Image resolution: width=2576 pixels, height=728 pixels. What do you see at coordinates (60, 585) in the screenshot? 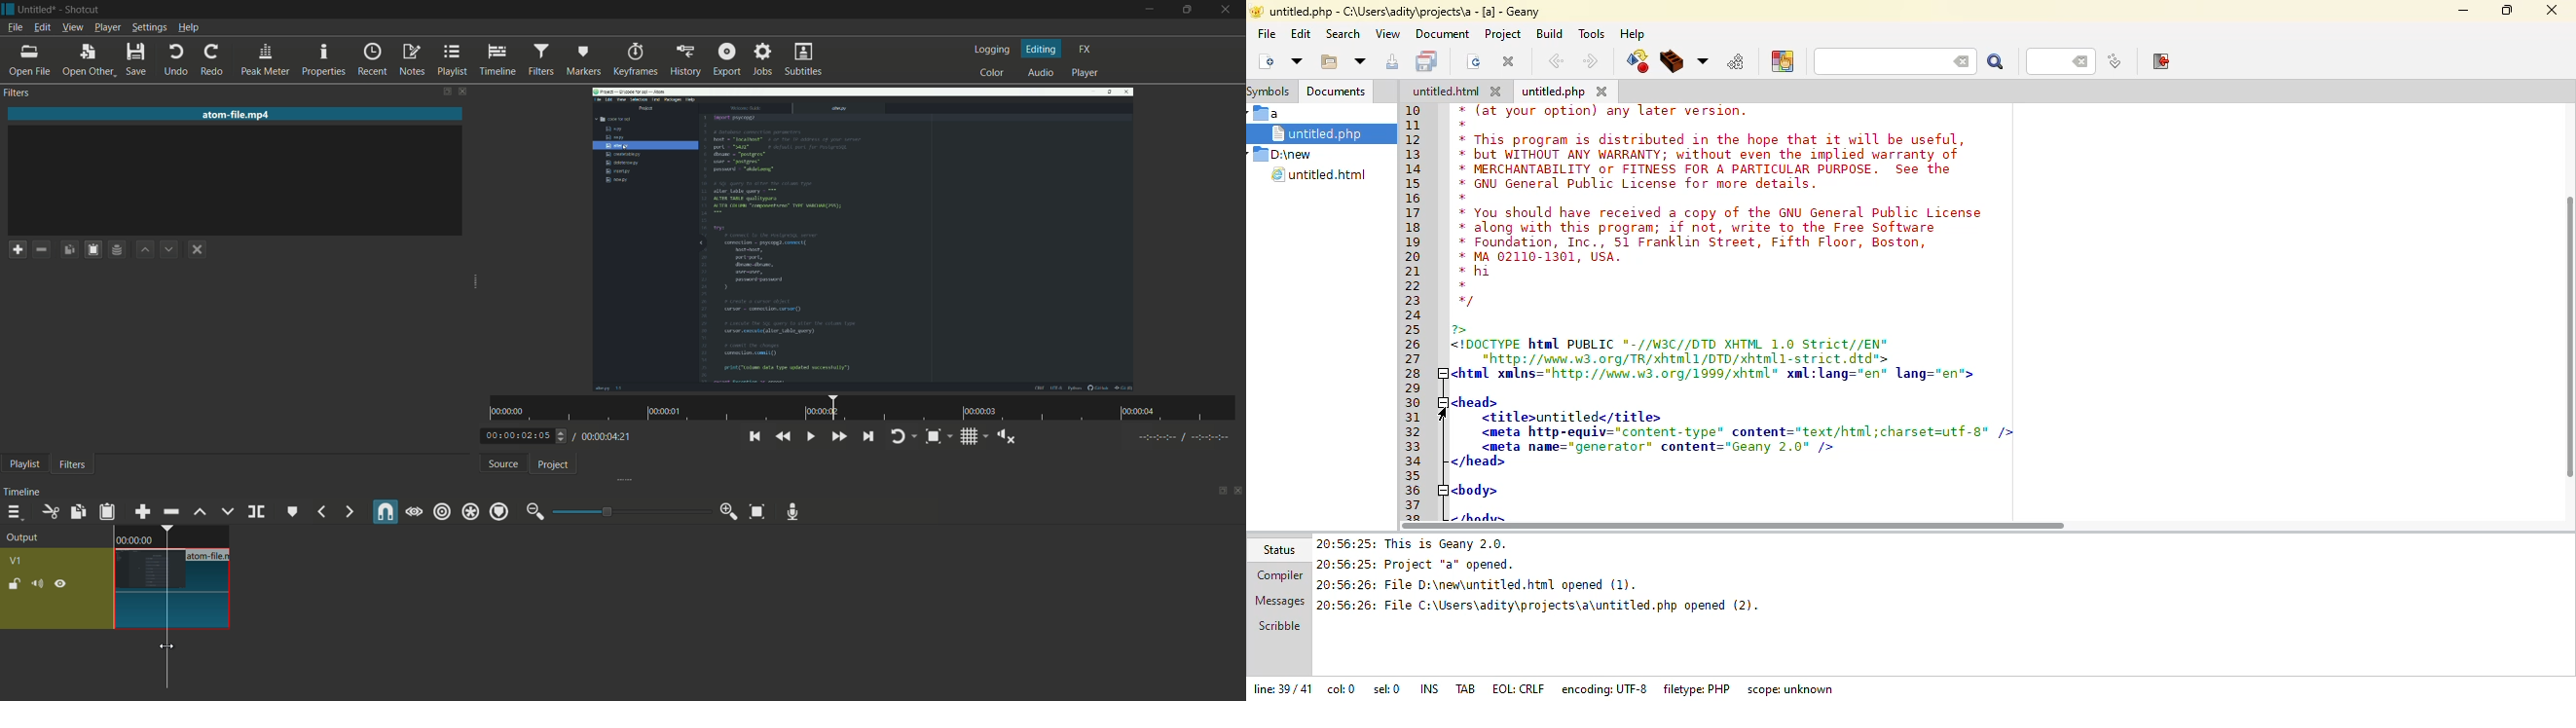
I see `hide` at bounding box center [60, 585].